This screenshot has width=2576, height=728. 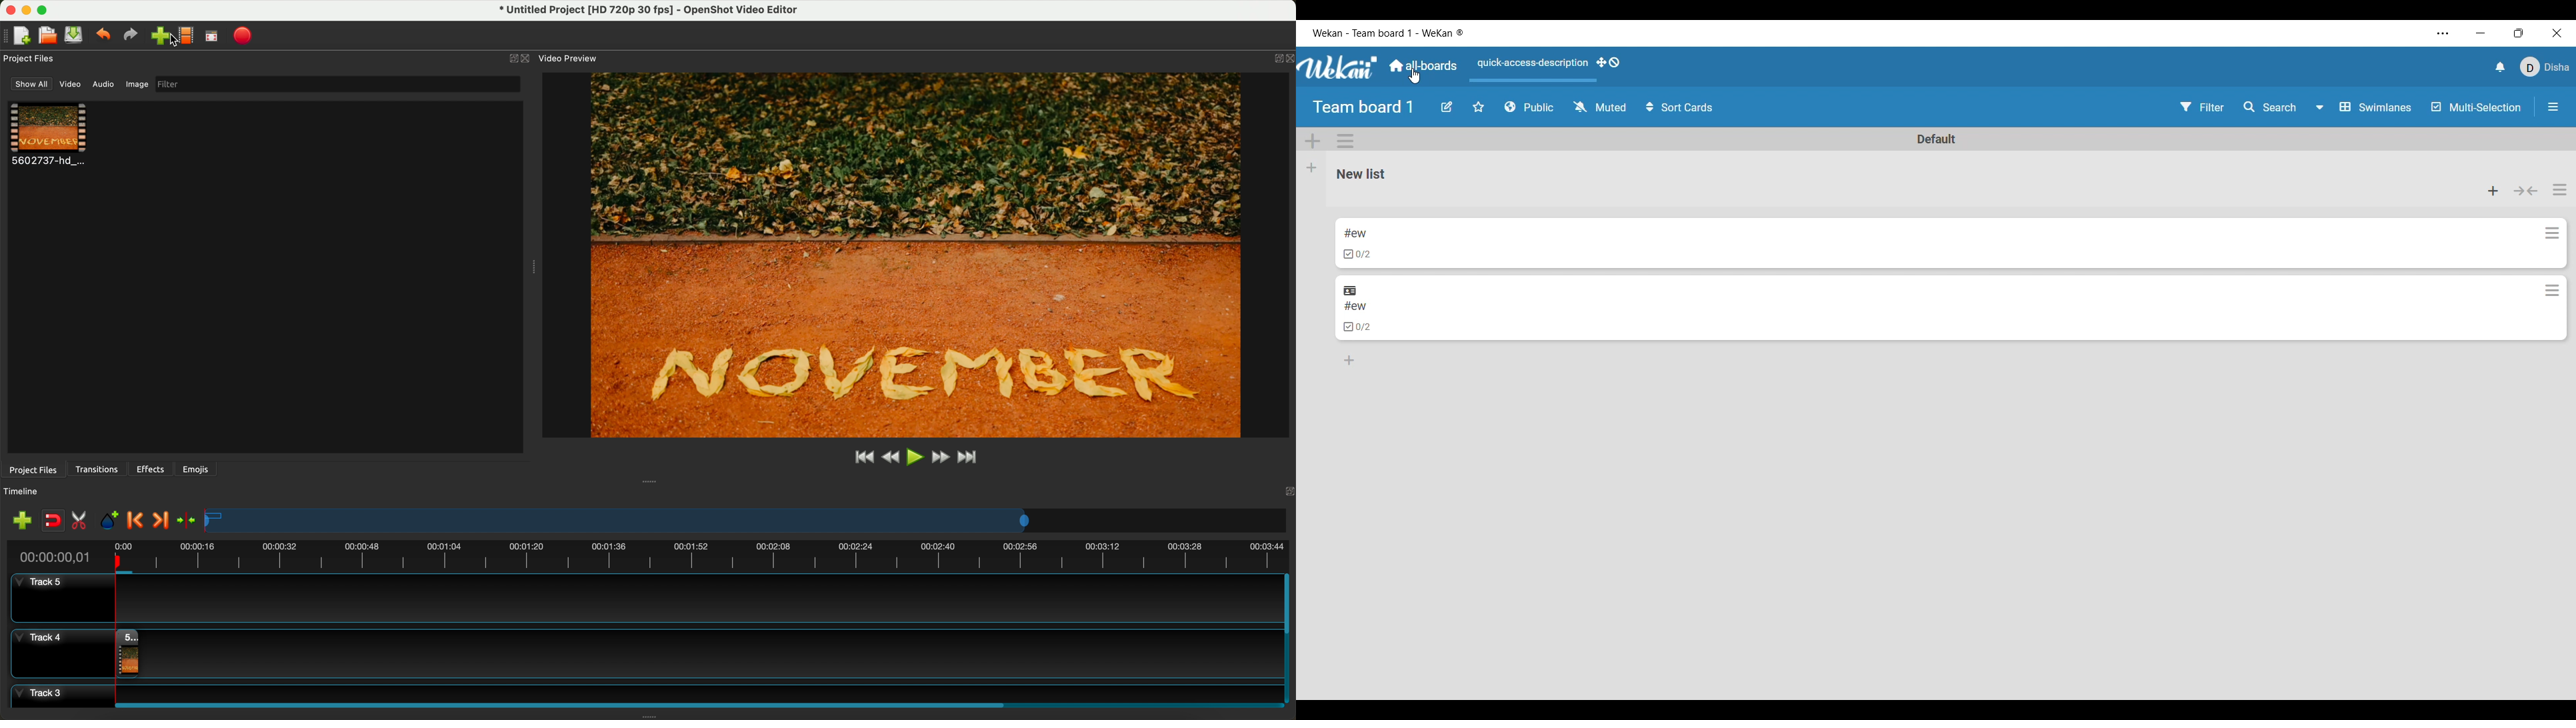 I want to click on video preview, so click(x=567, y=58).